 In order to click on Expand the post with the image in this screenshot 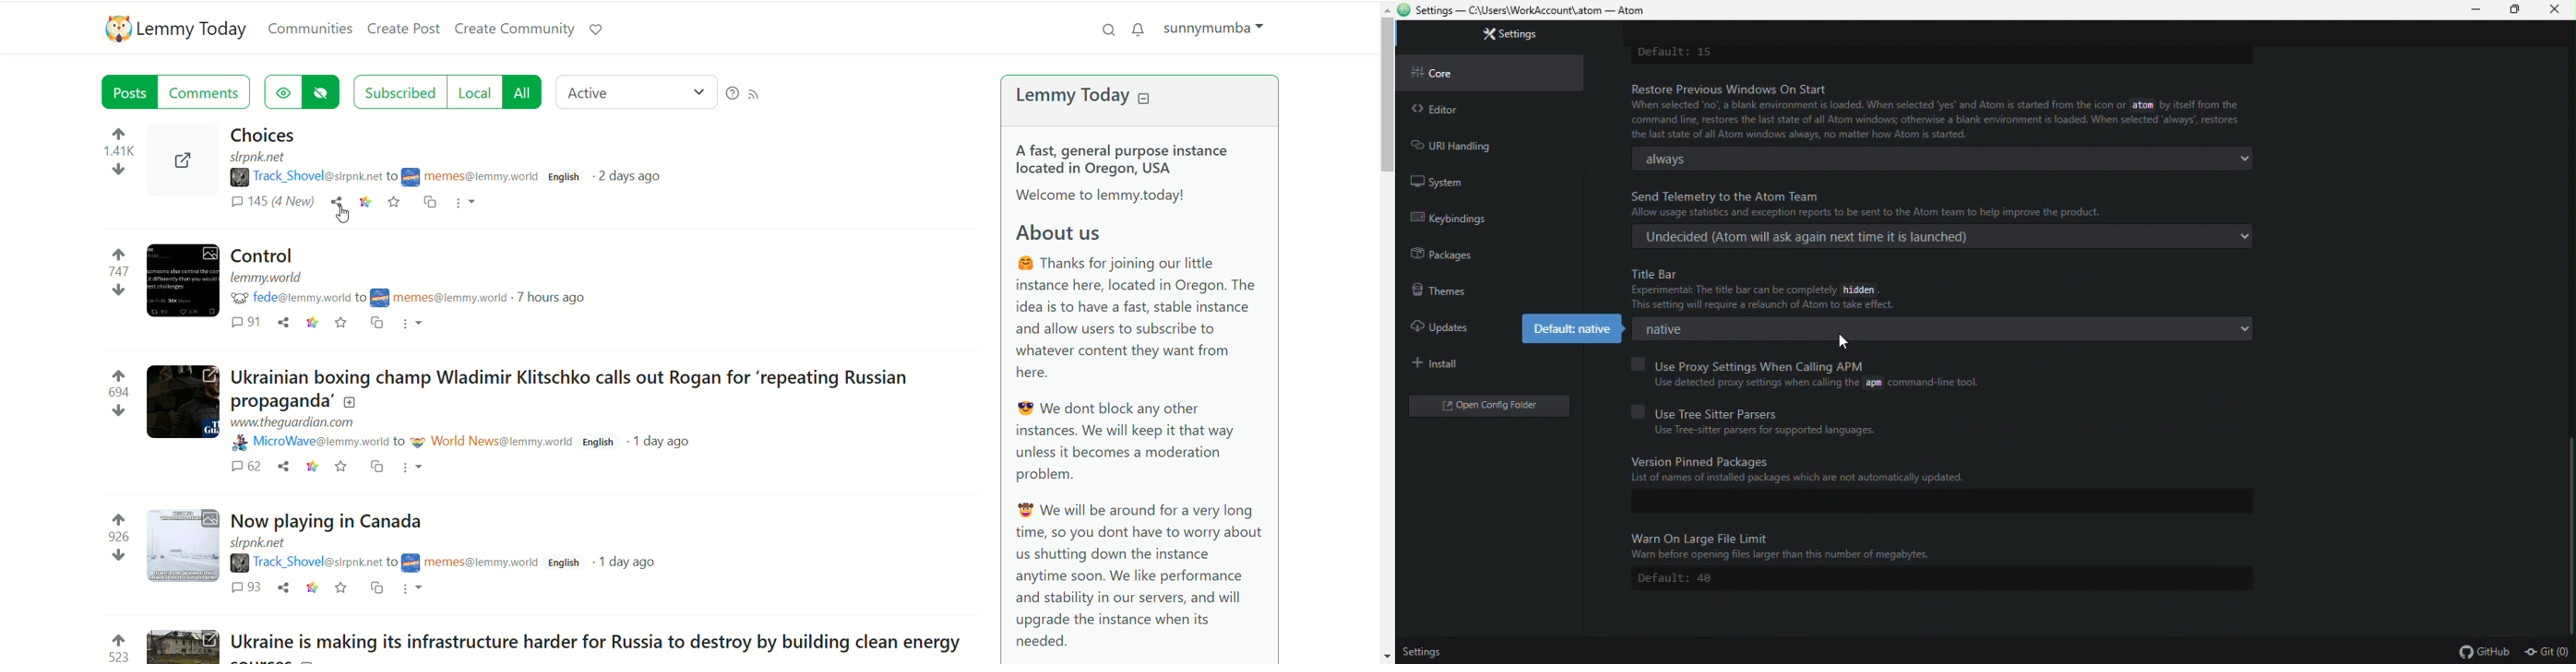, I will do `click(180, 402)`.